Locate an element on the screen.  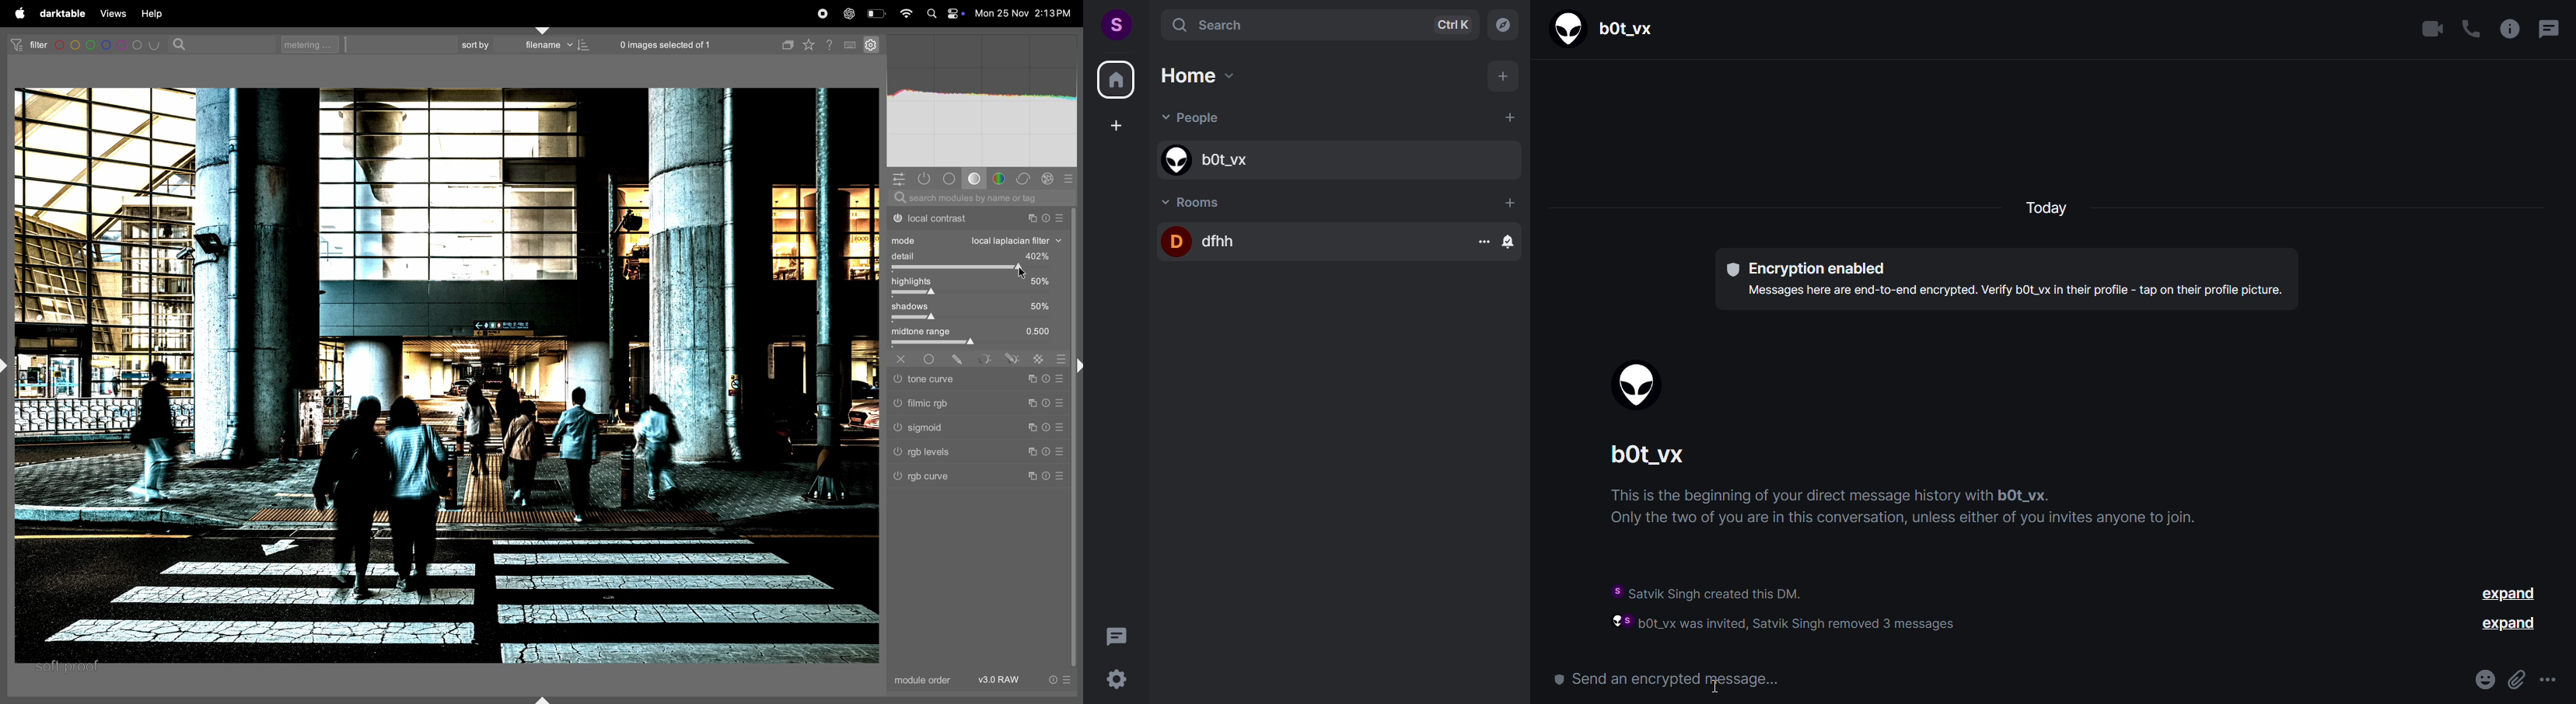
drawn mask is located at coordinates (961, 360).